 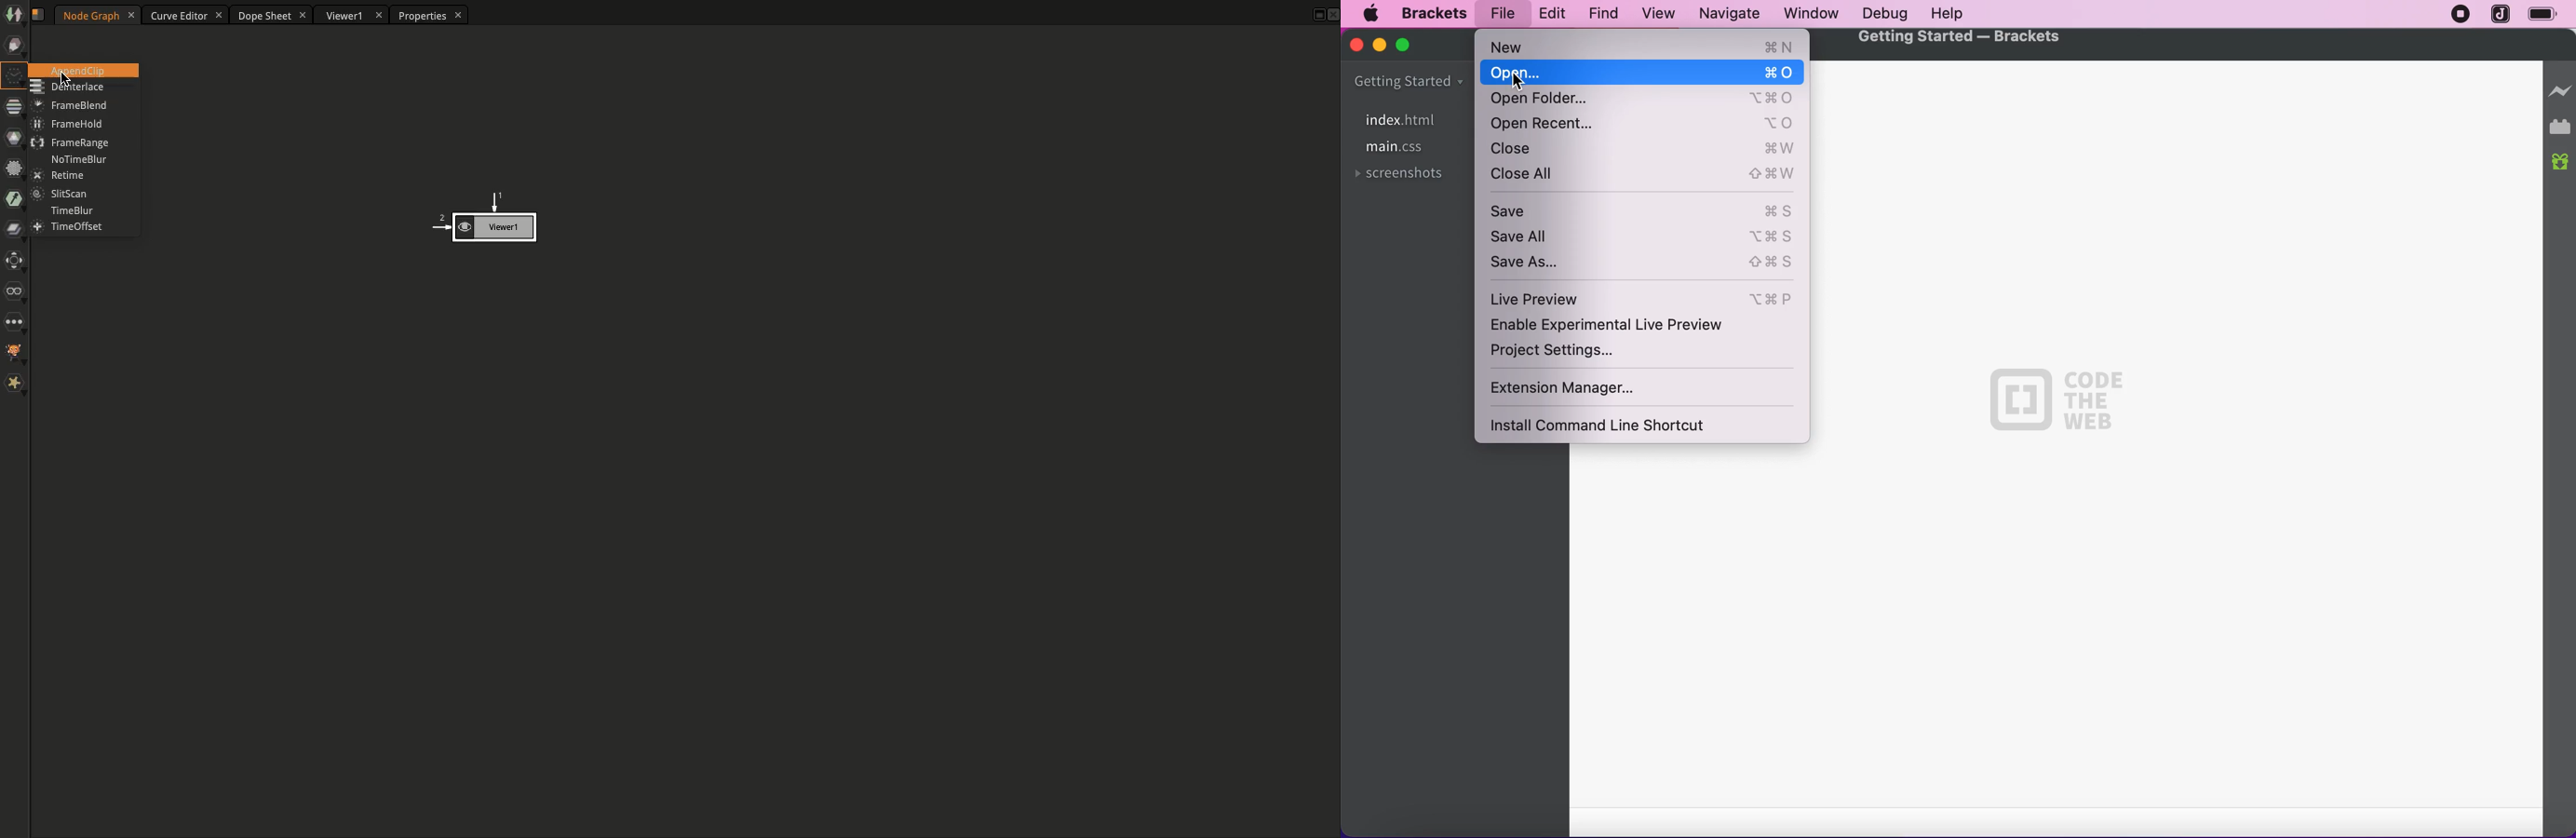 What do you see at coordinates (1409, 83) in the screenshot?
I see `getting started` at bounding box center [1409, 83].